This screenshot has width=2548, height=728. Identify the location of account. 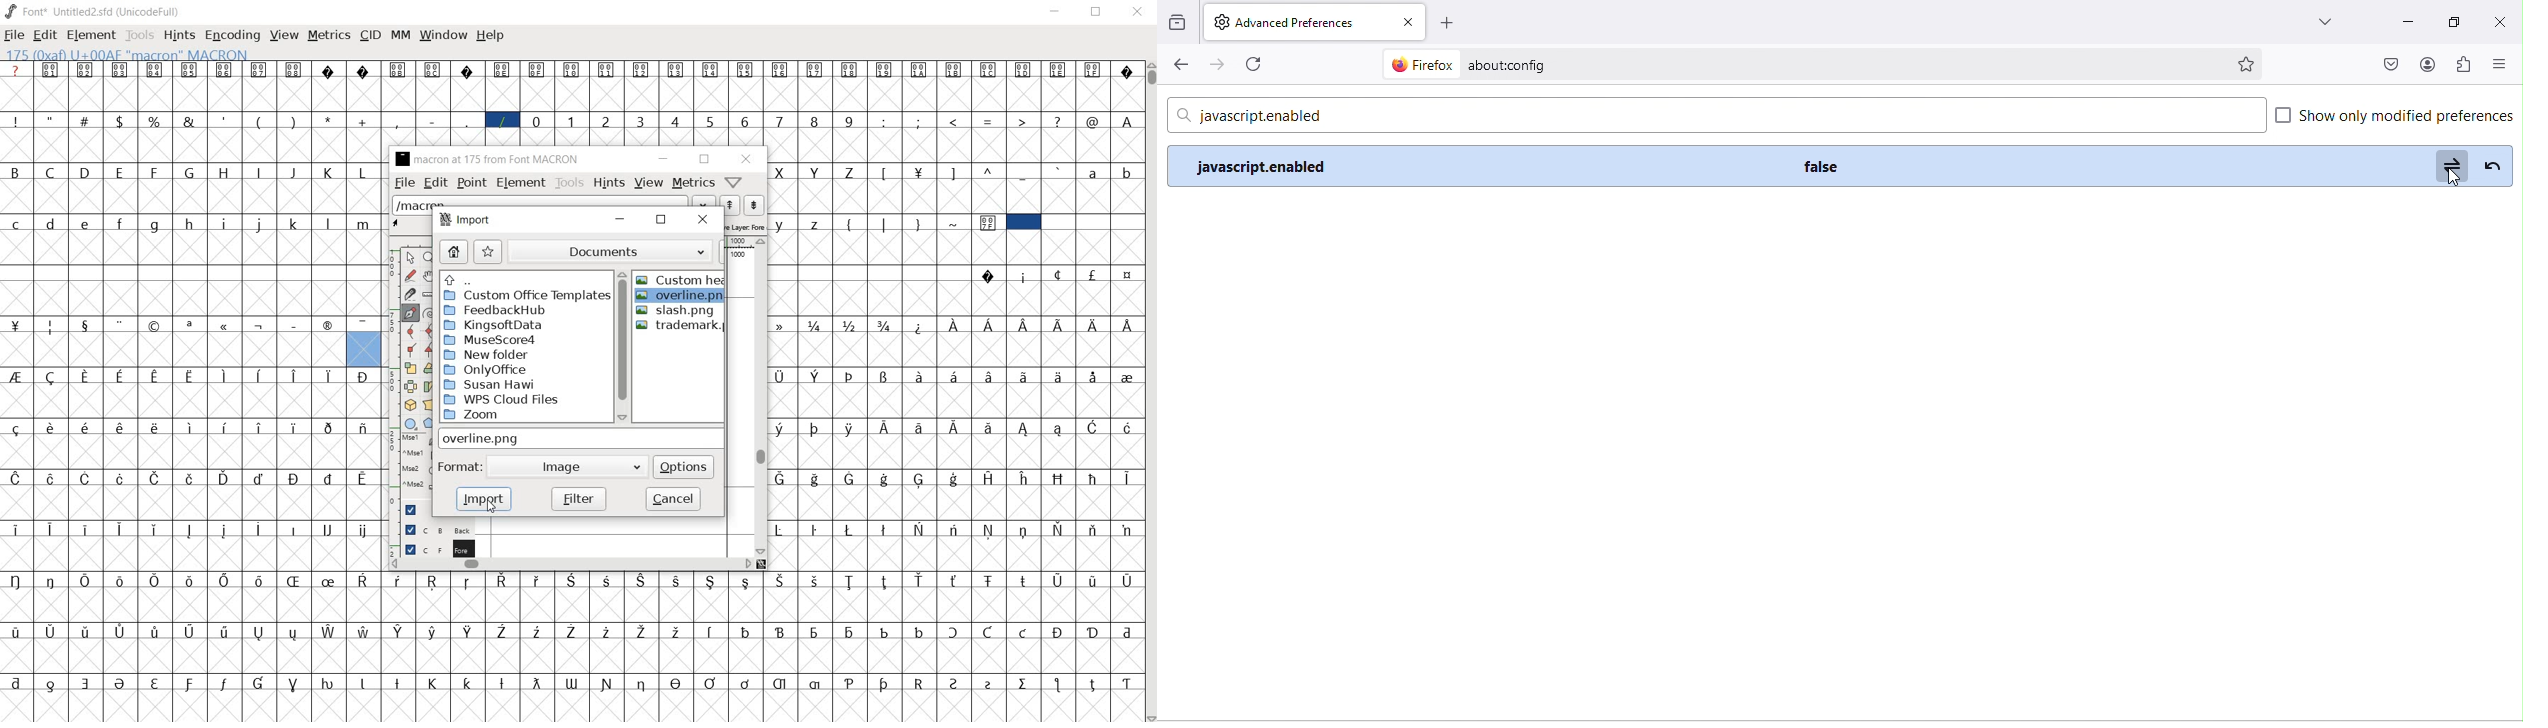
(2424, 64).